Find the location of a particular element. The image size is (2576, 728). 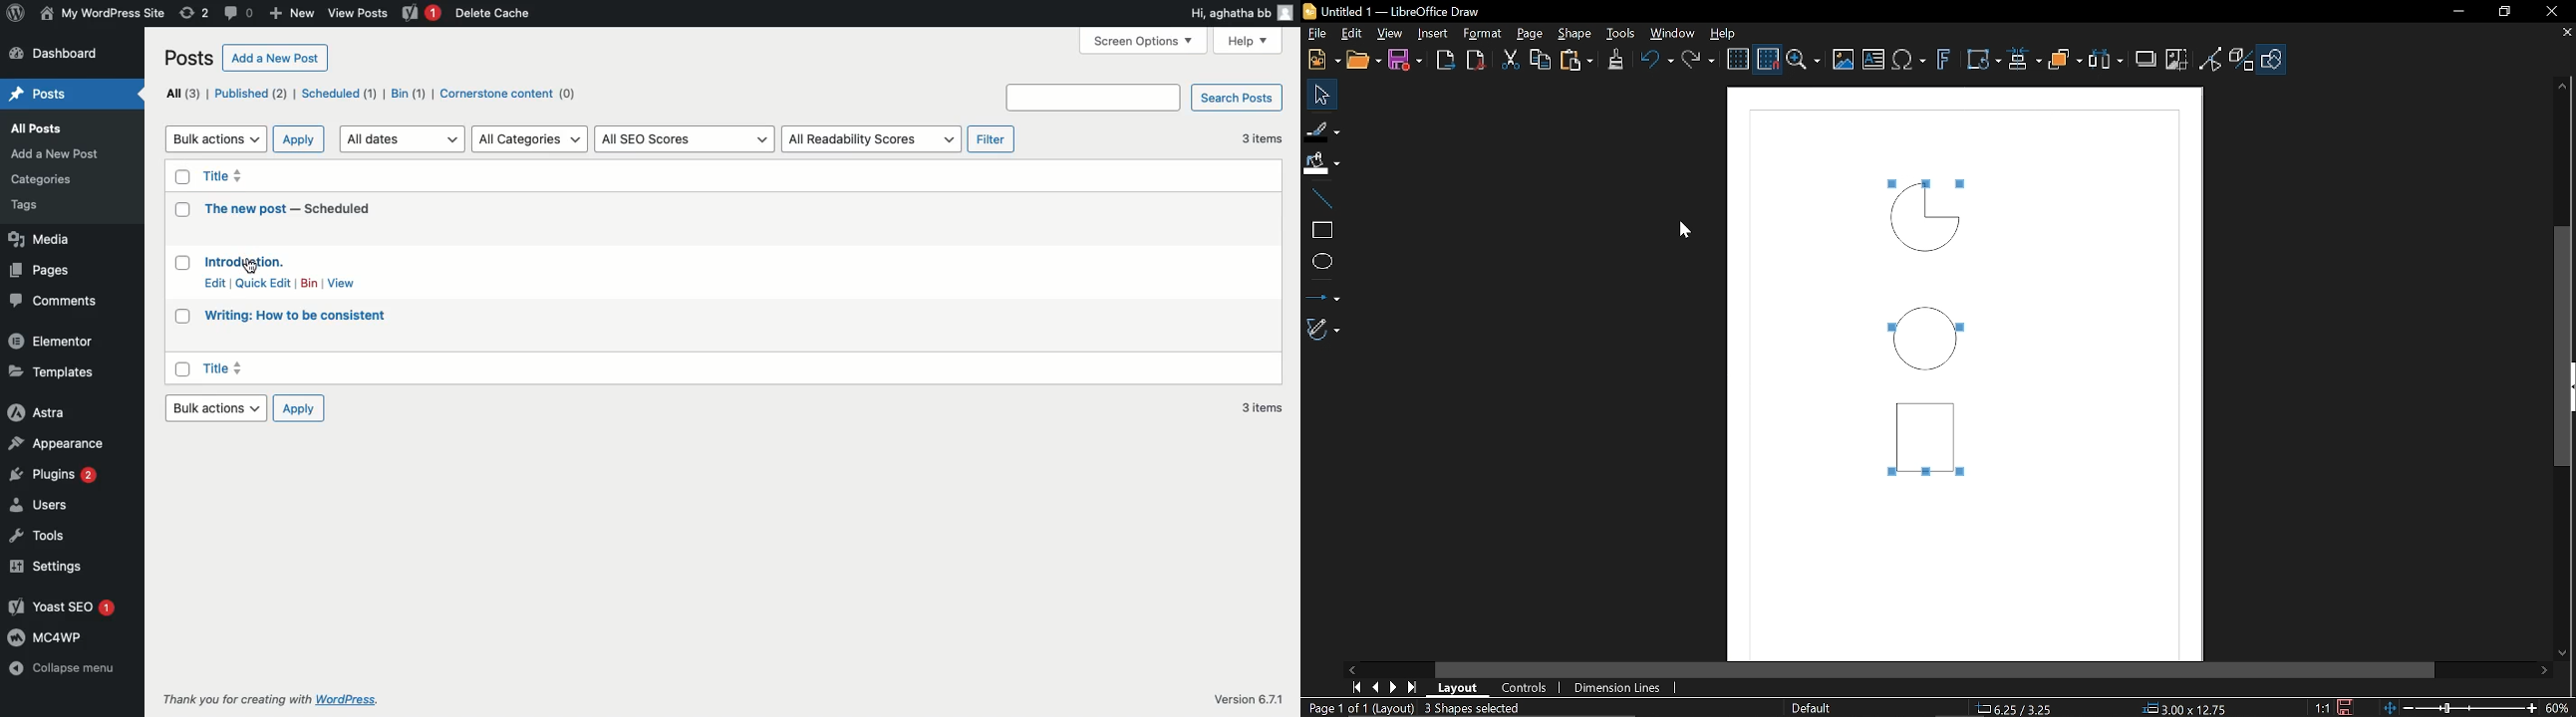

Scheduled is located at coordinates (337, 94).